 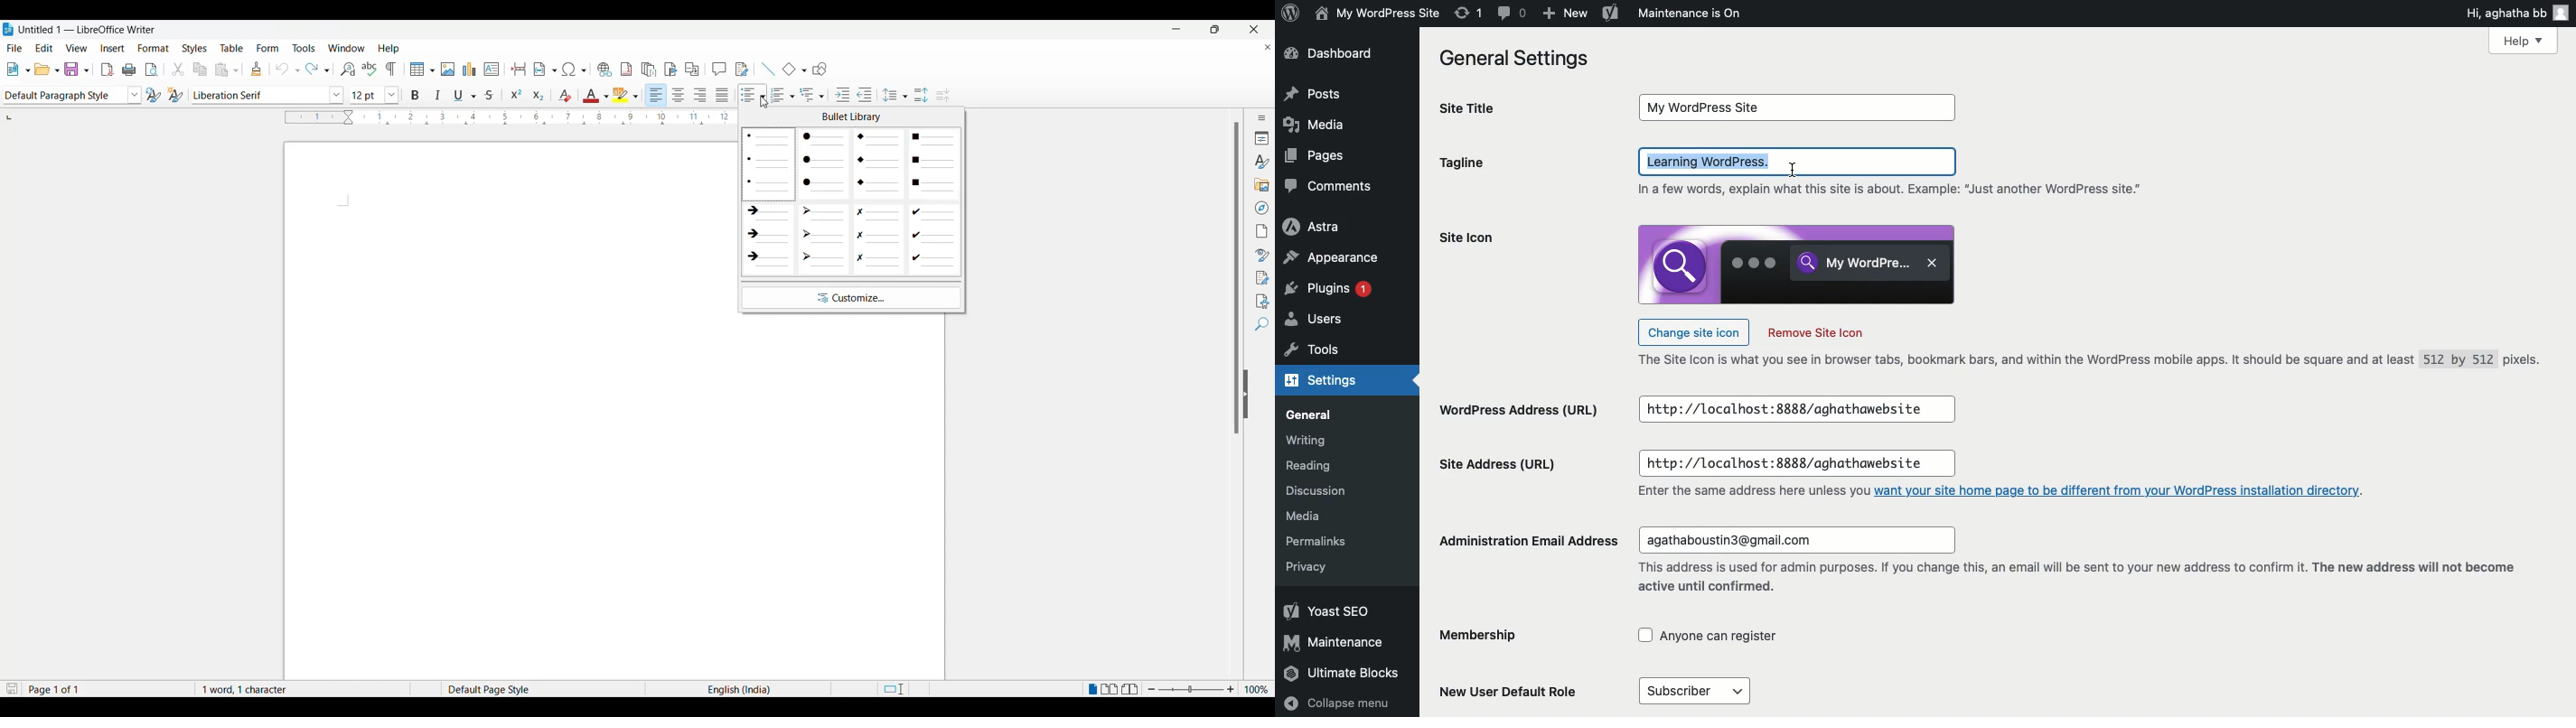 What do you see at coordinates (824, 236) in the screenshot?
I see `Arrowhead unordered bullets` at bounding box center [824, 236].